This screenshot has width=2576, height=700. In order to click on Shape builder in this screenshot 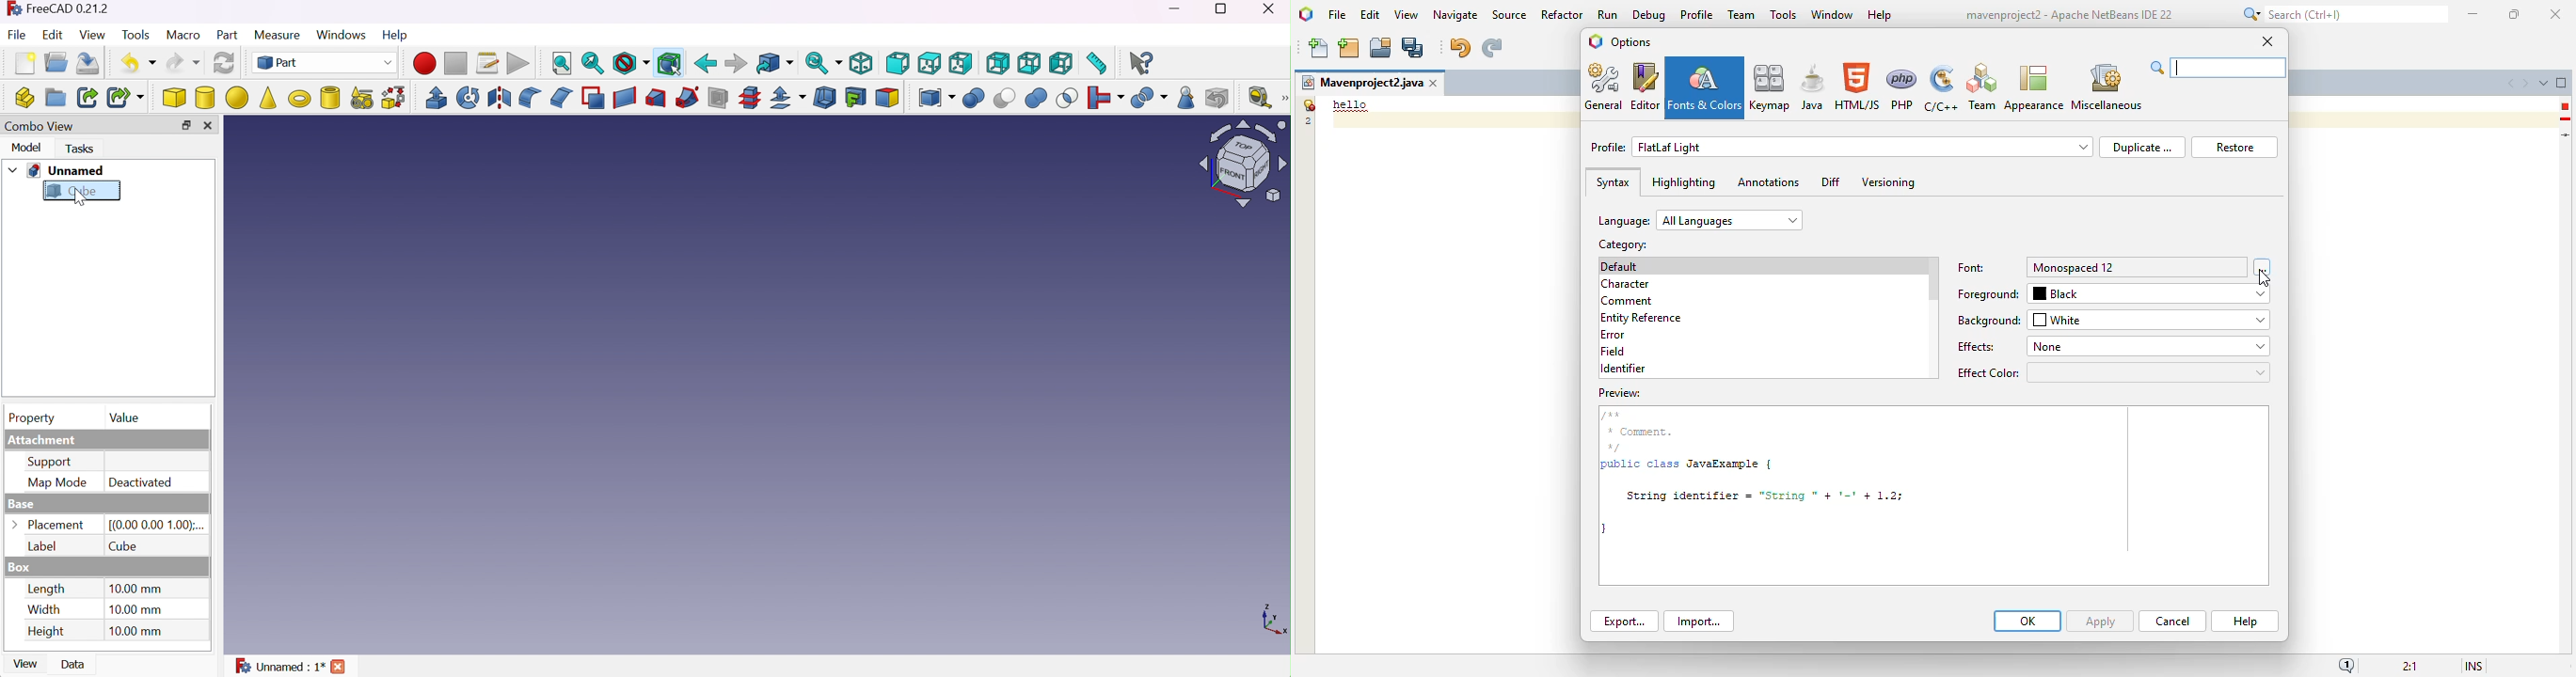, I will do `click(395, 98)`.